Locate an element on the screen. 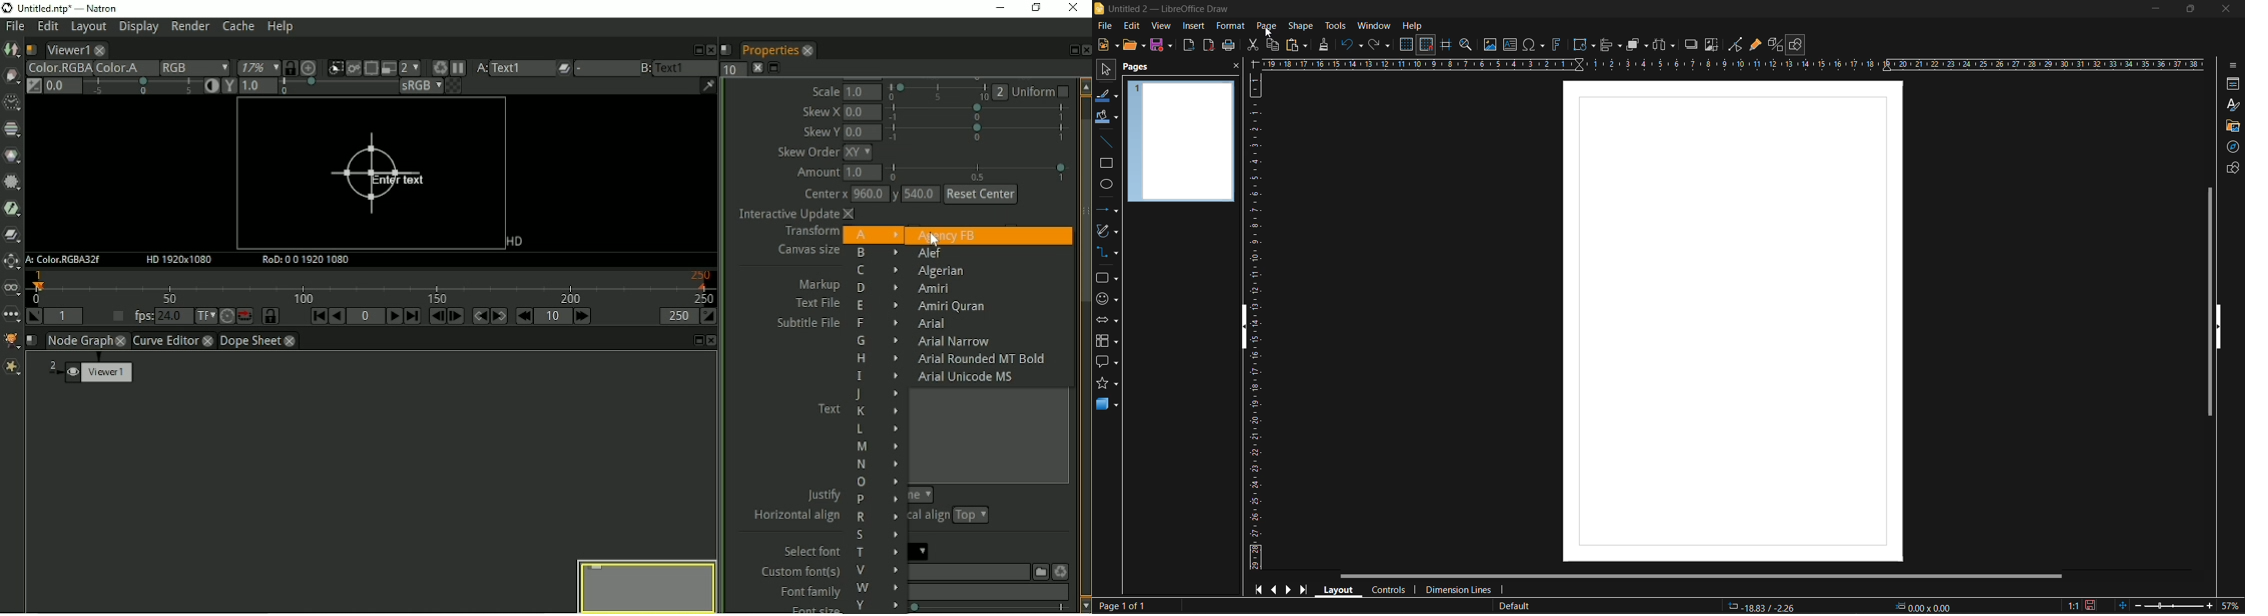 The width and height of the screenshot is (2268, 616). previous is located at coordinates (1276, 589).